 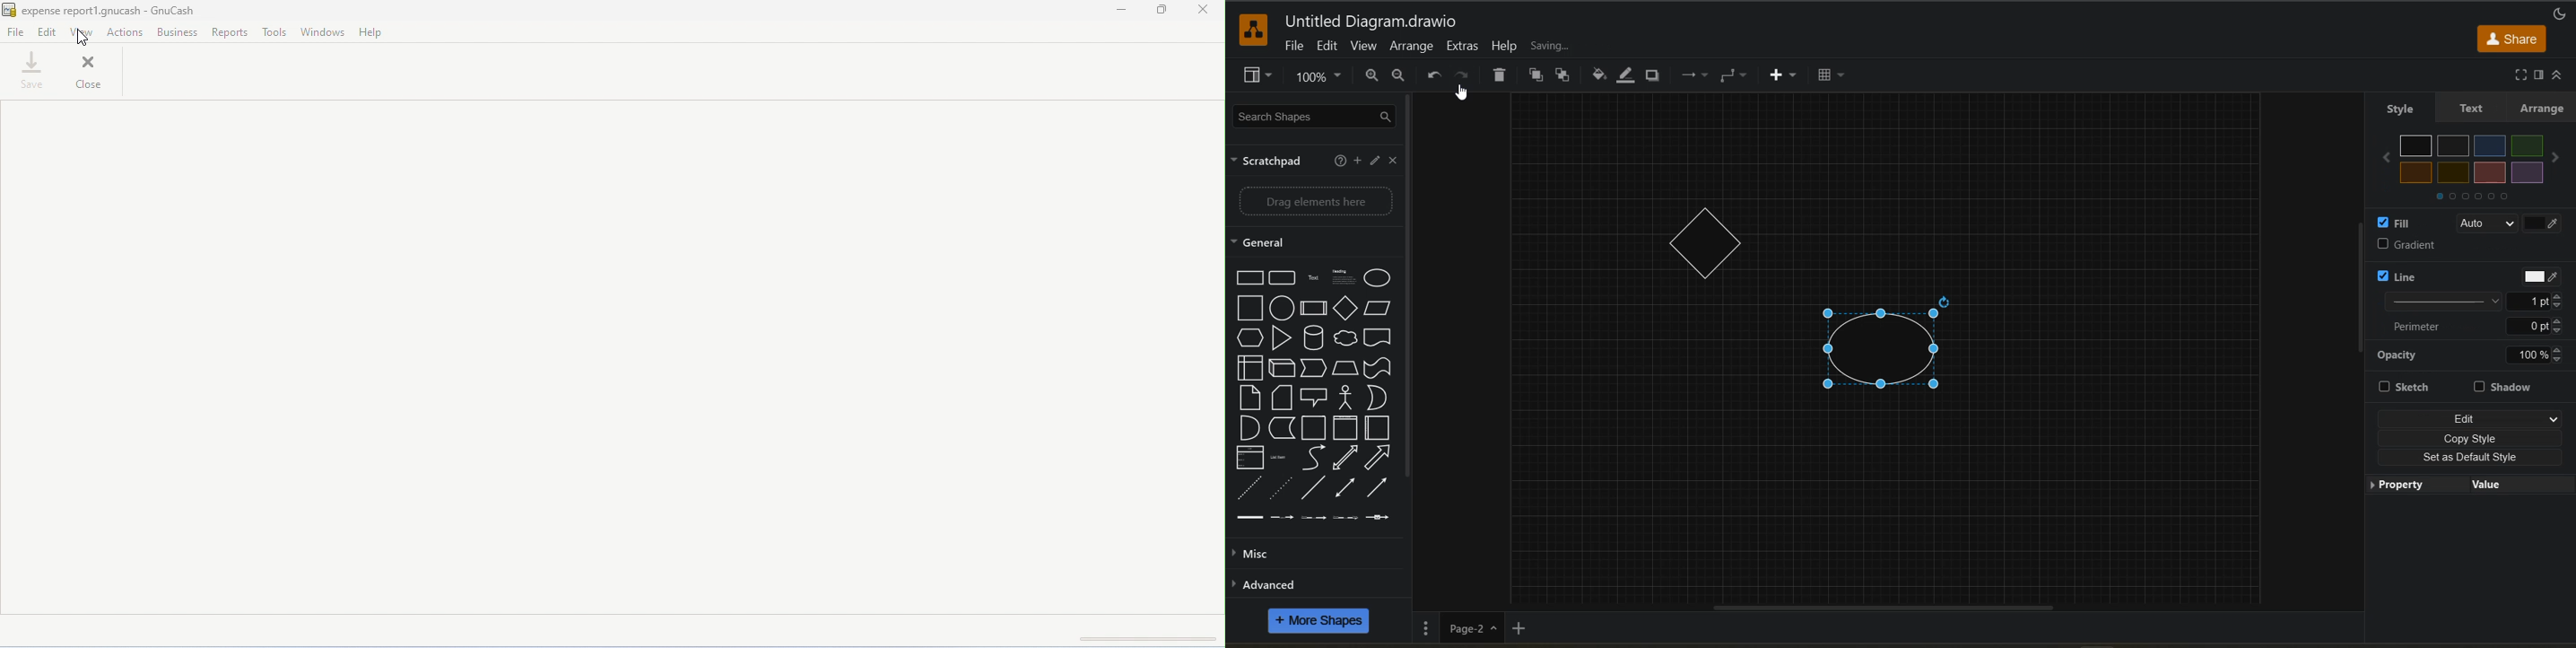 I want to click on windows, so click(x=322, y=31).